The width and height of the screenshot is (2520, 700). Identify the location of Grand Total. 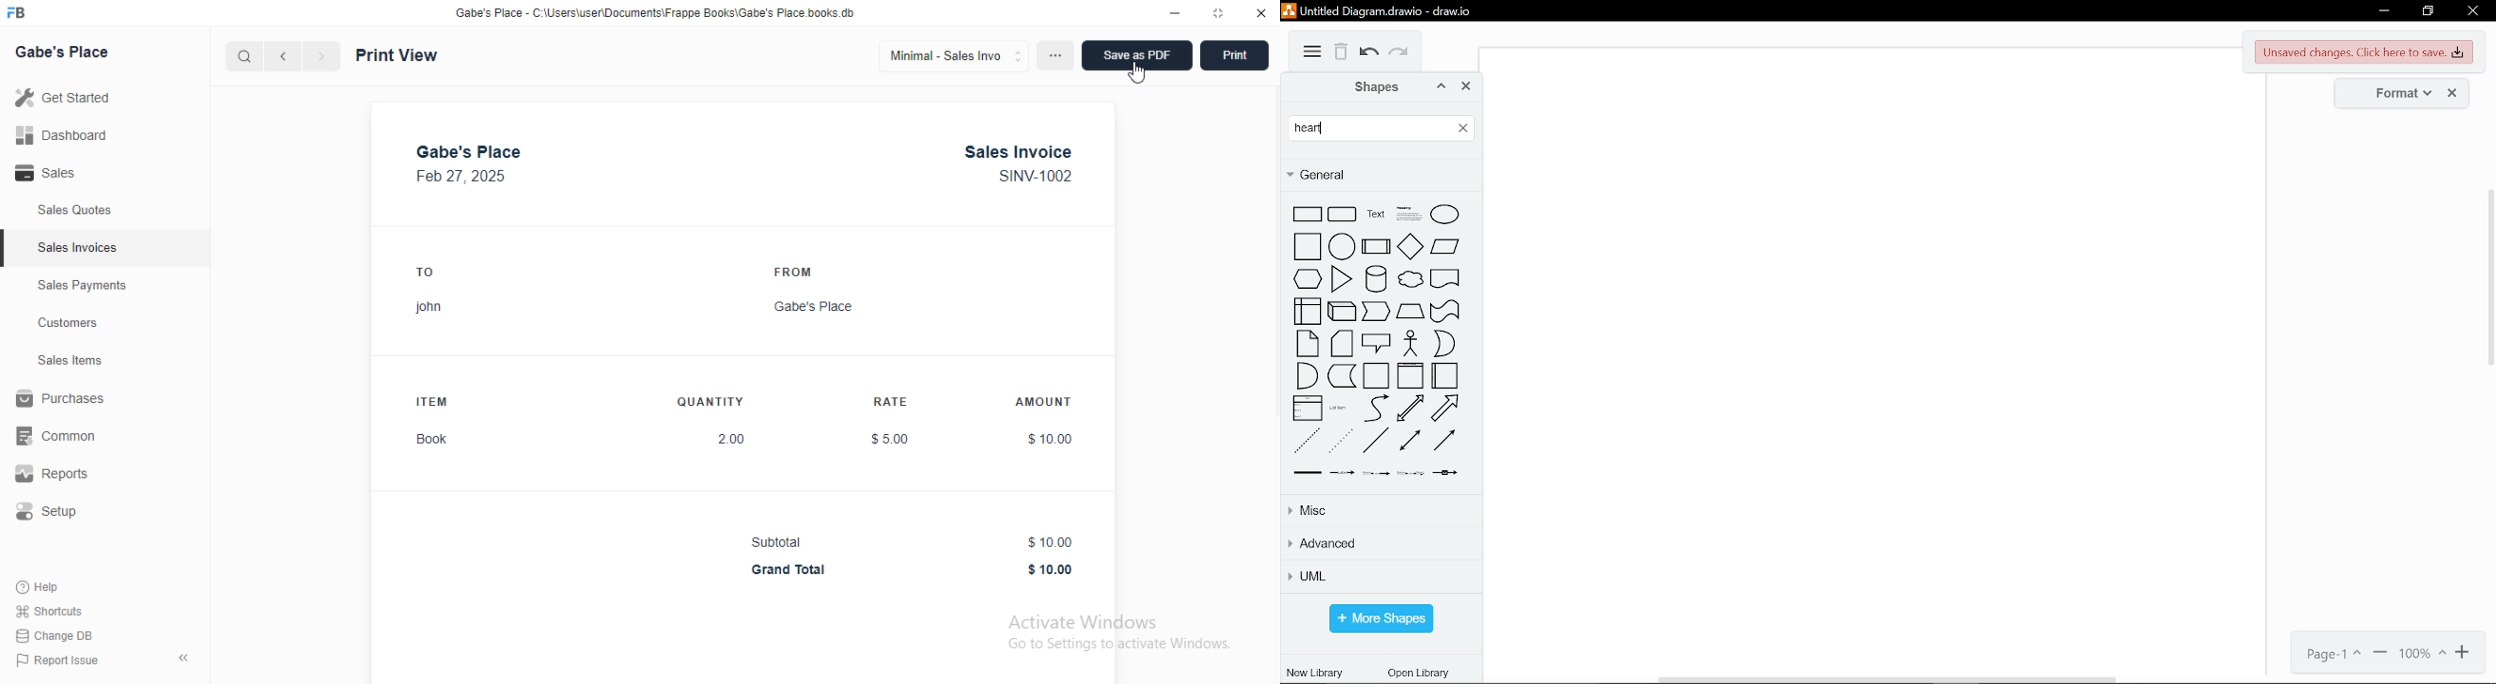
(790, 570).